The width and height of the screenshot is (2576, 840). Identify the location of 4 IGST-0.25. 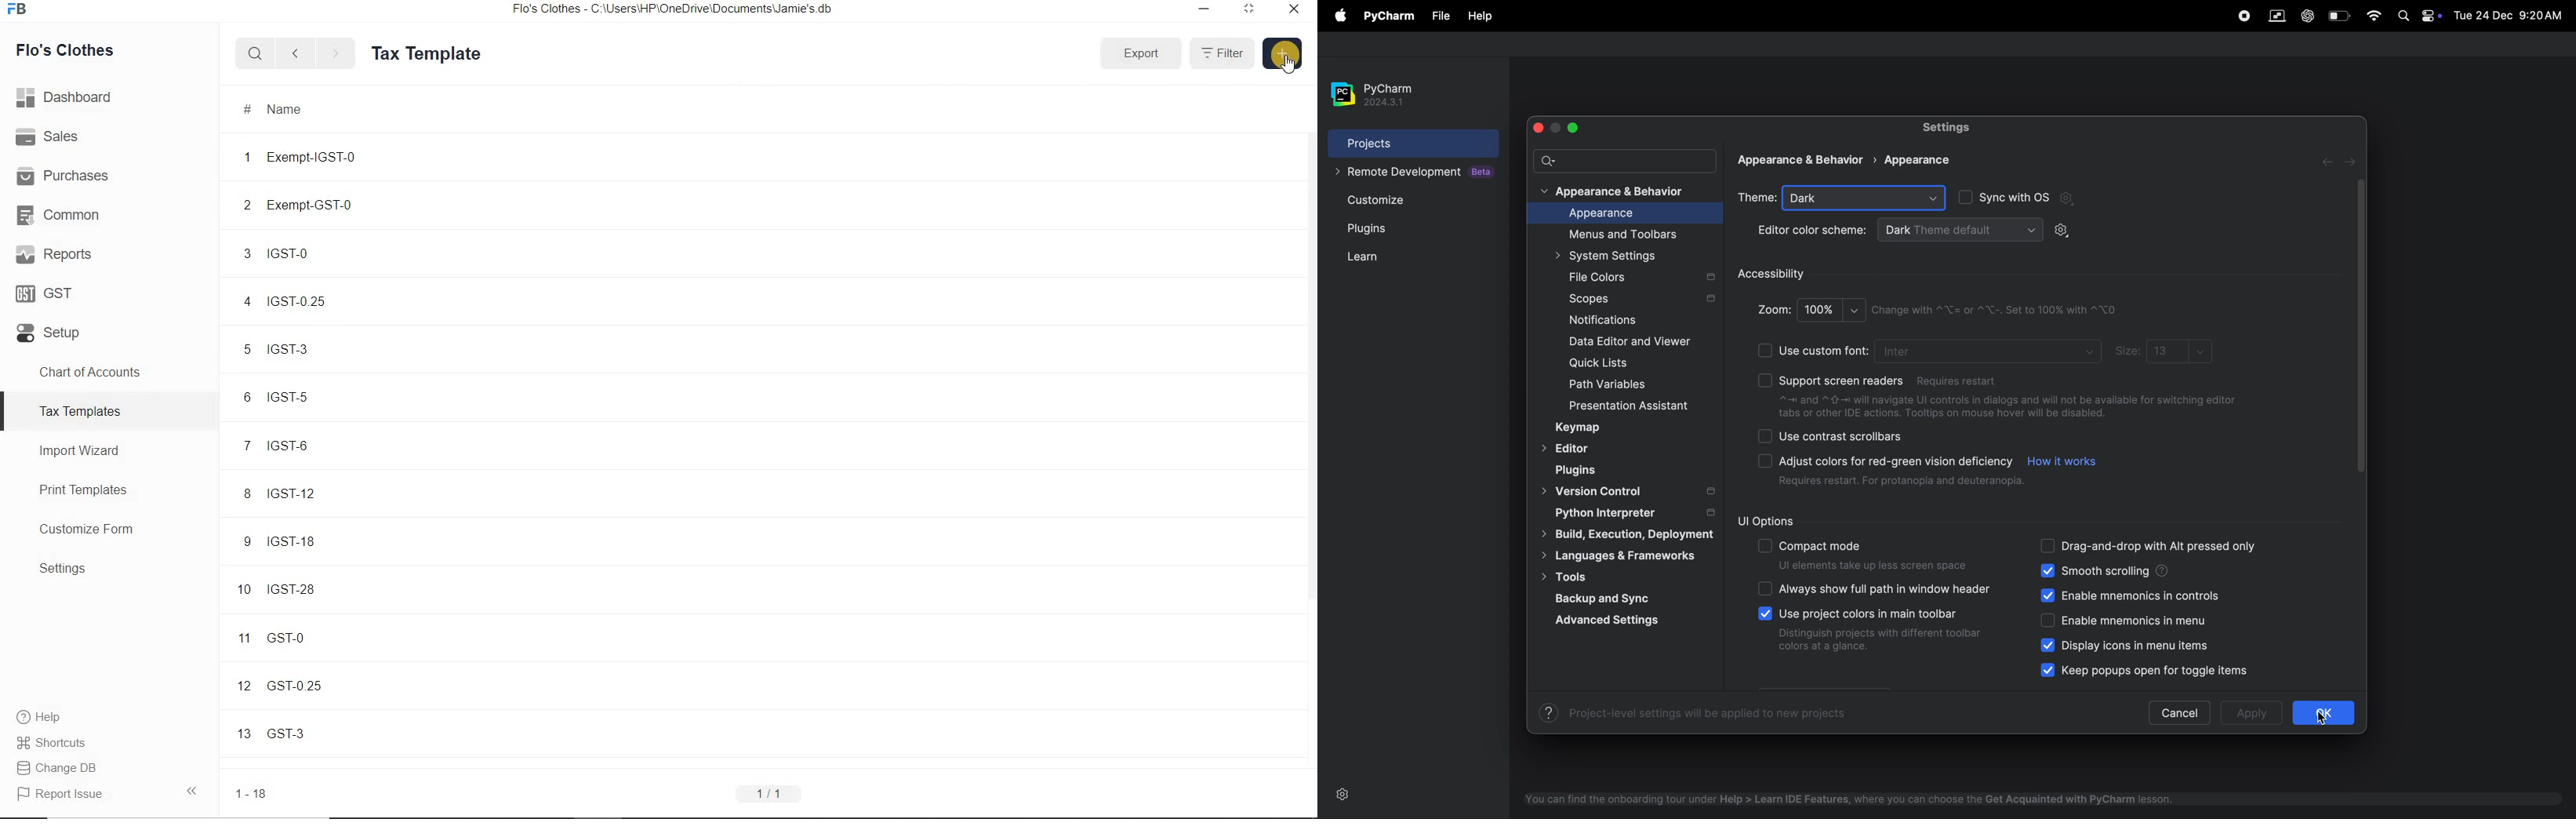
(324, 301).